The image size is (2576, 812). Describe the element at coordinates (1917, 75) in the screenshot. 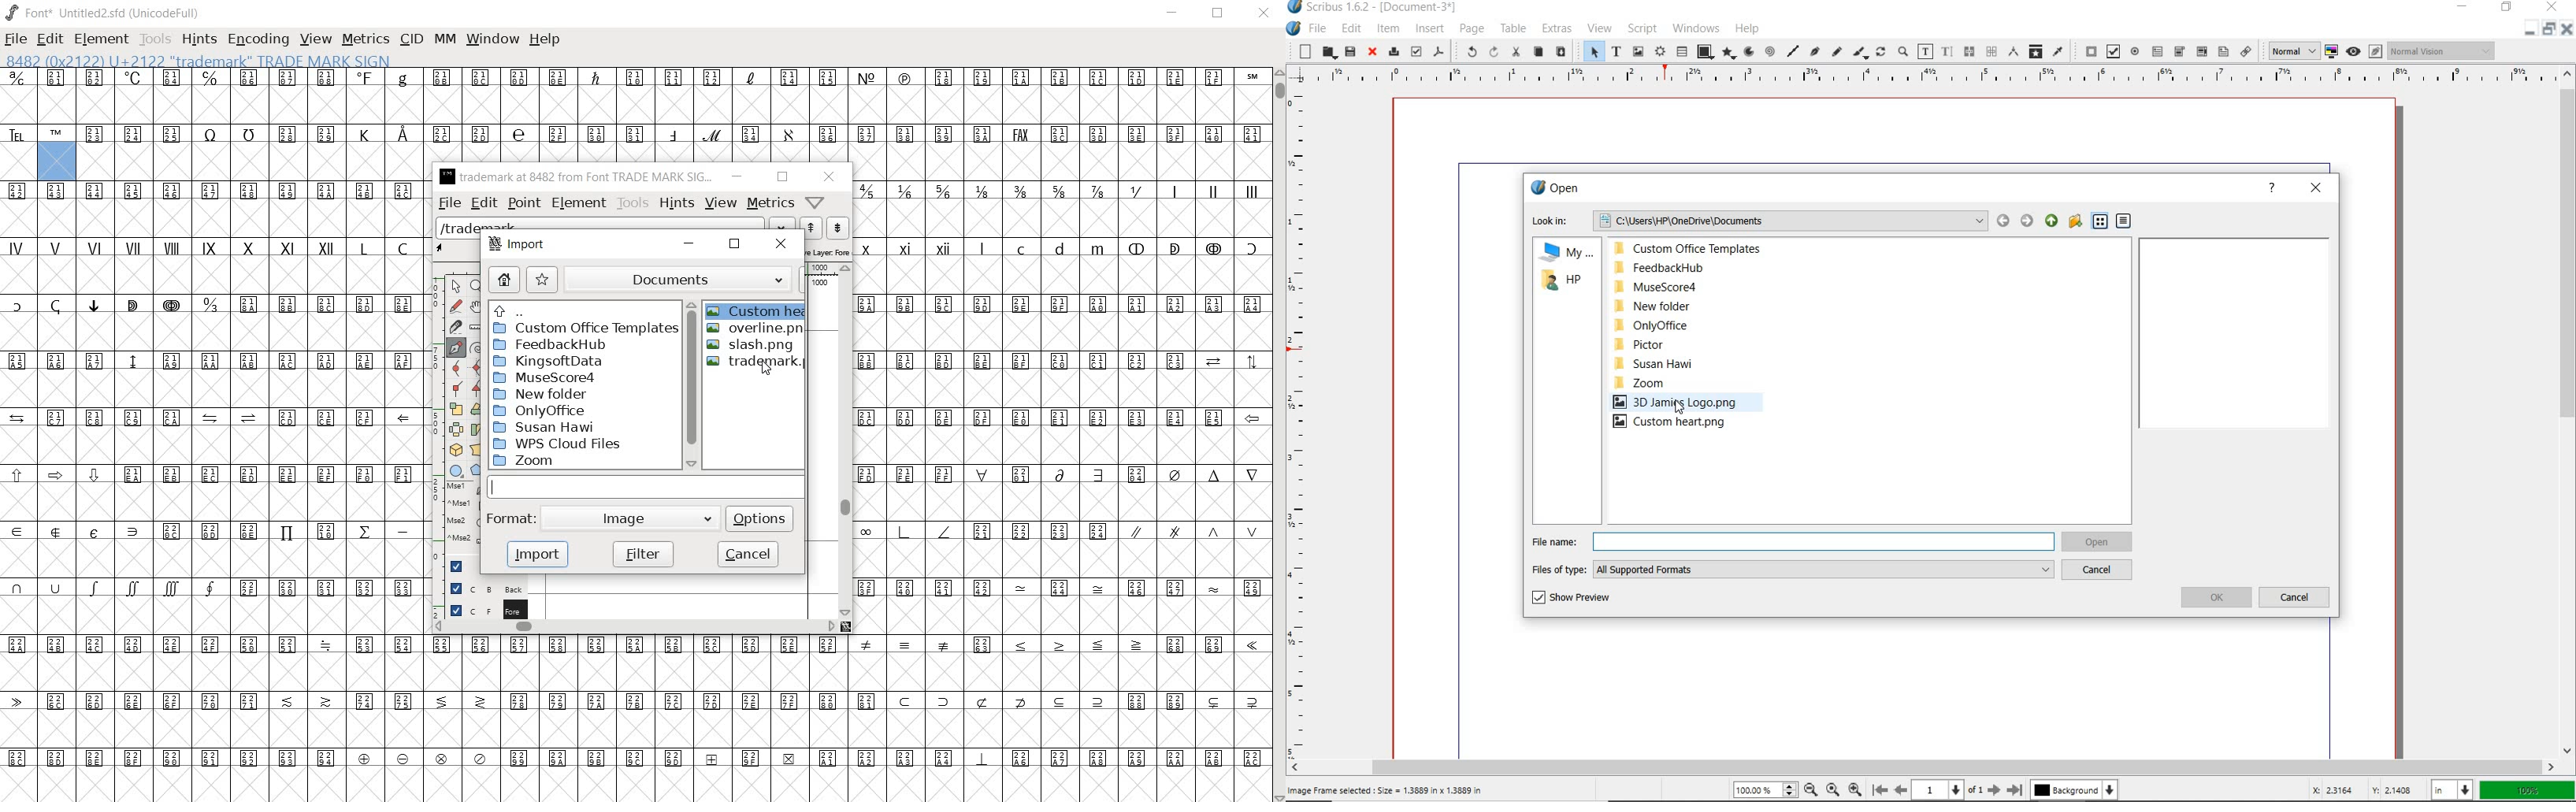

I see `RULER` at that location.